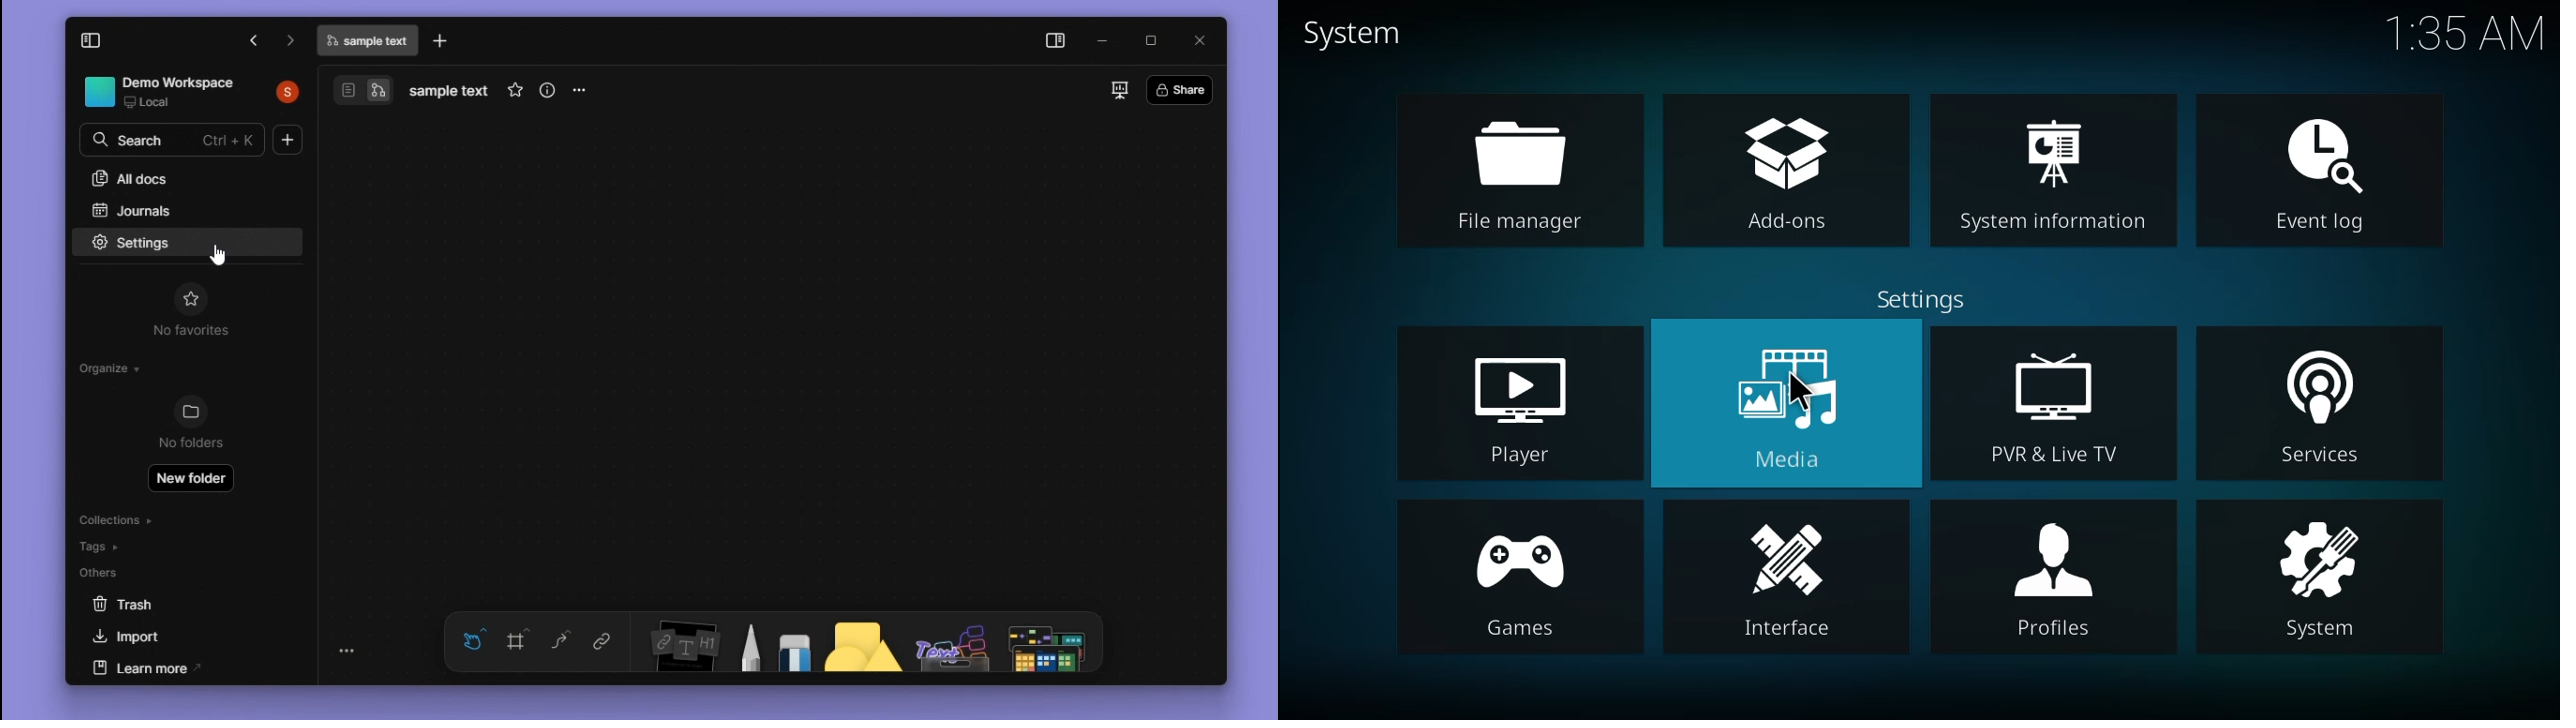  I want to click on file manager, so click(1519, 169).